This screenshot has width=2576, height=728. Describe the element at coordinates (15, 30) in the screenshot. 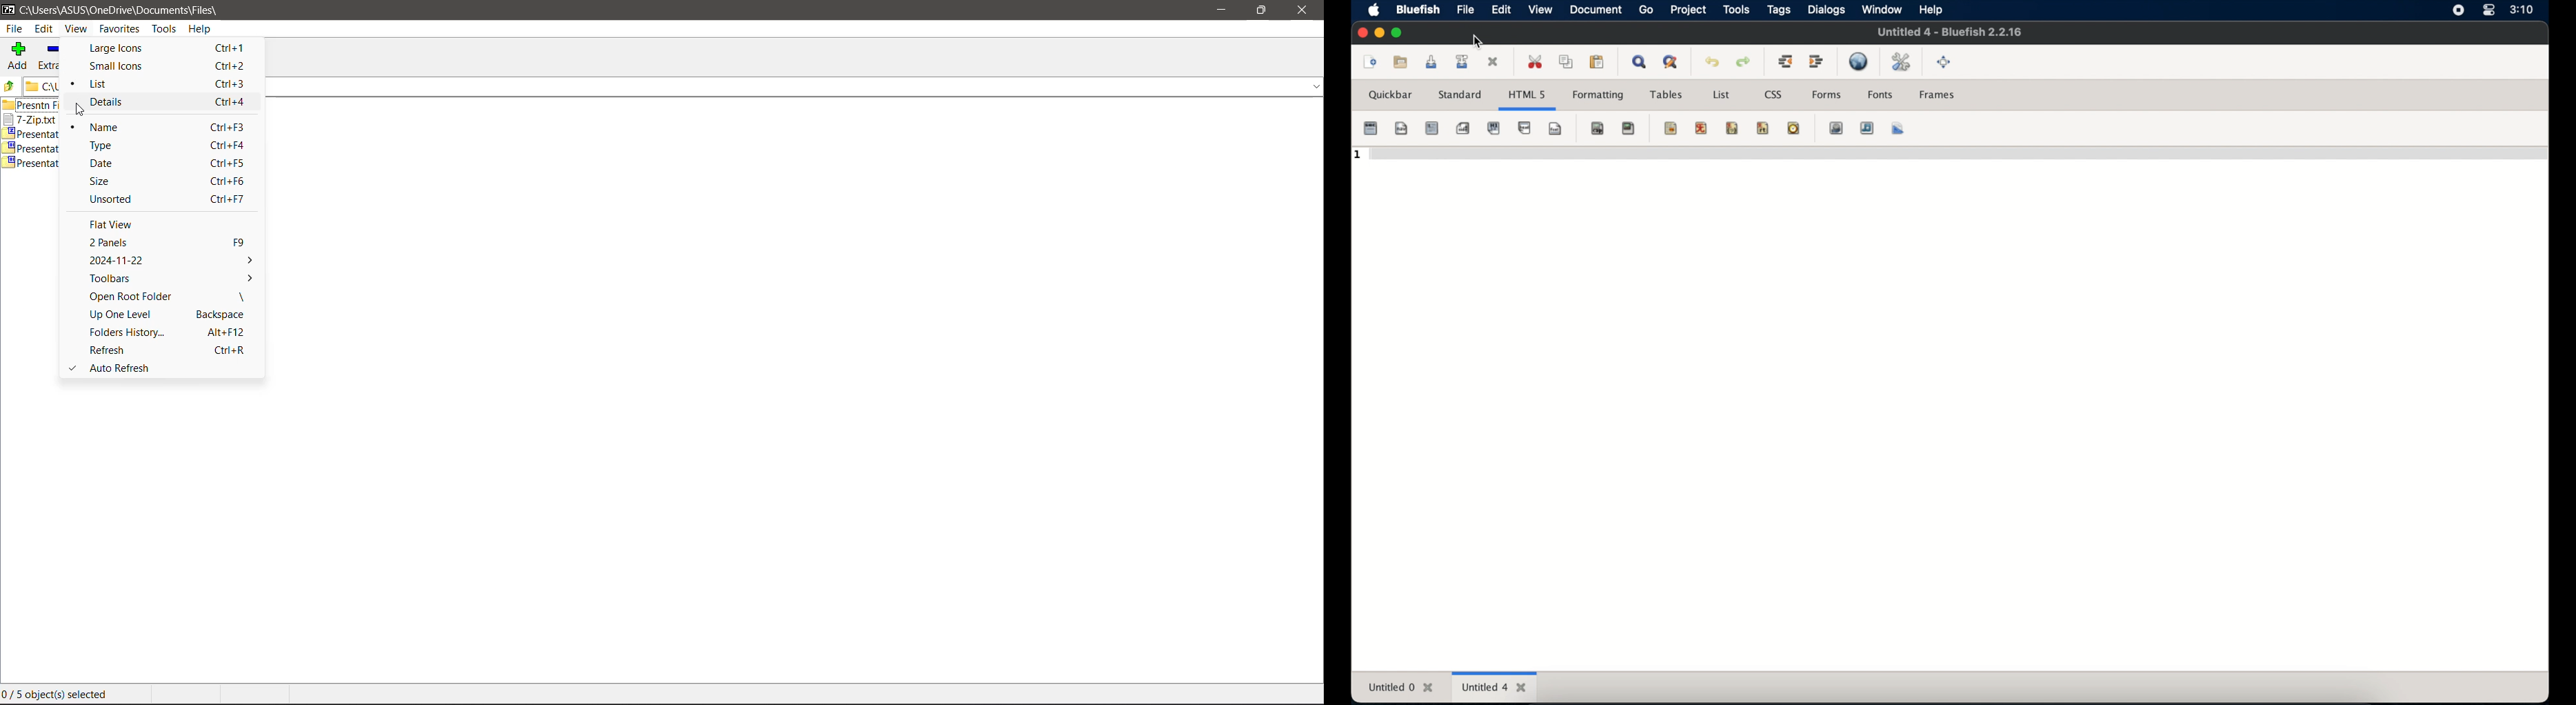

I see `File` at that location.